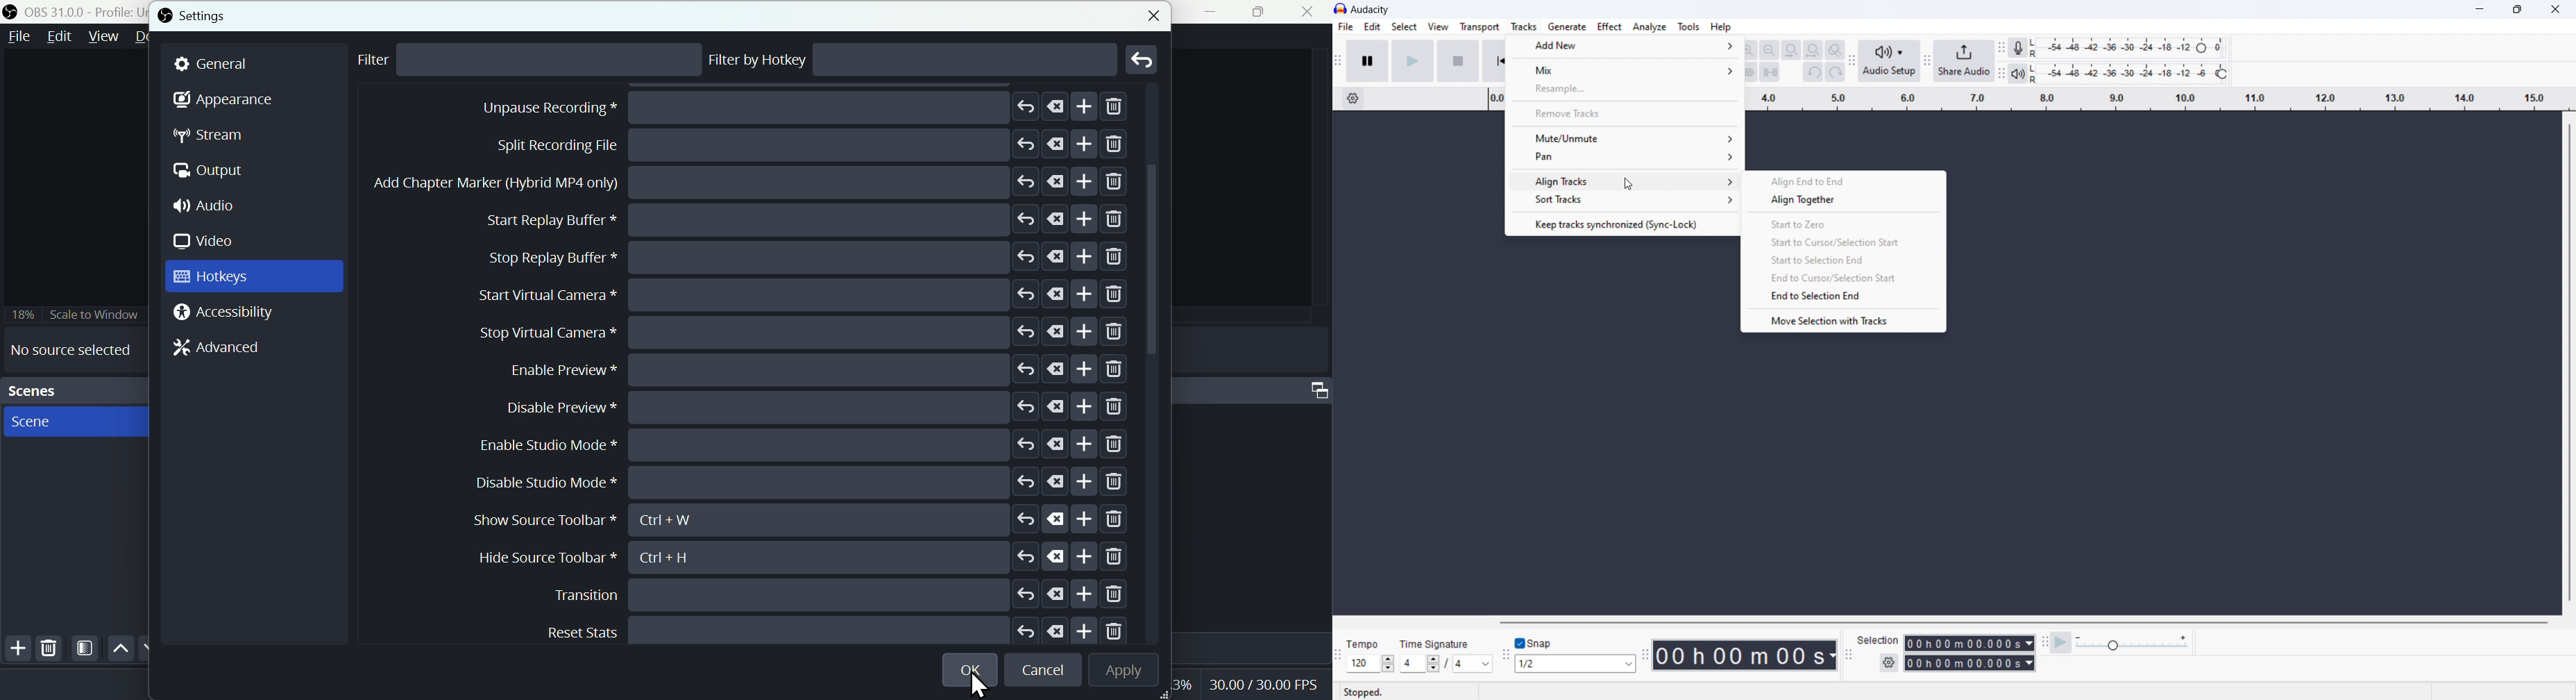 This screenshot has width=2576, height=700. What do you see at coordinates (678, 557) in the screenshot?
I see `CTRL + H` at bounding box center [678, 557].